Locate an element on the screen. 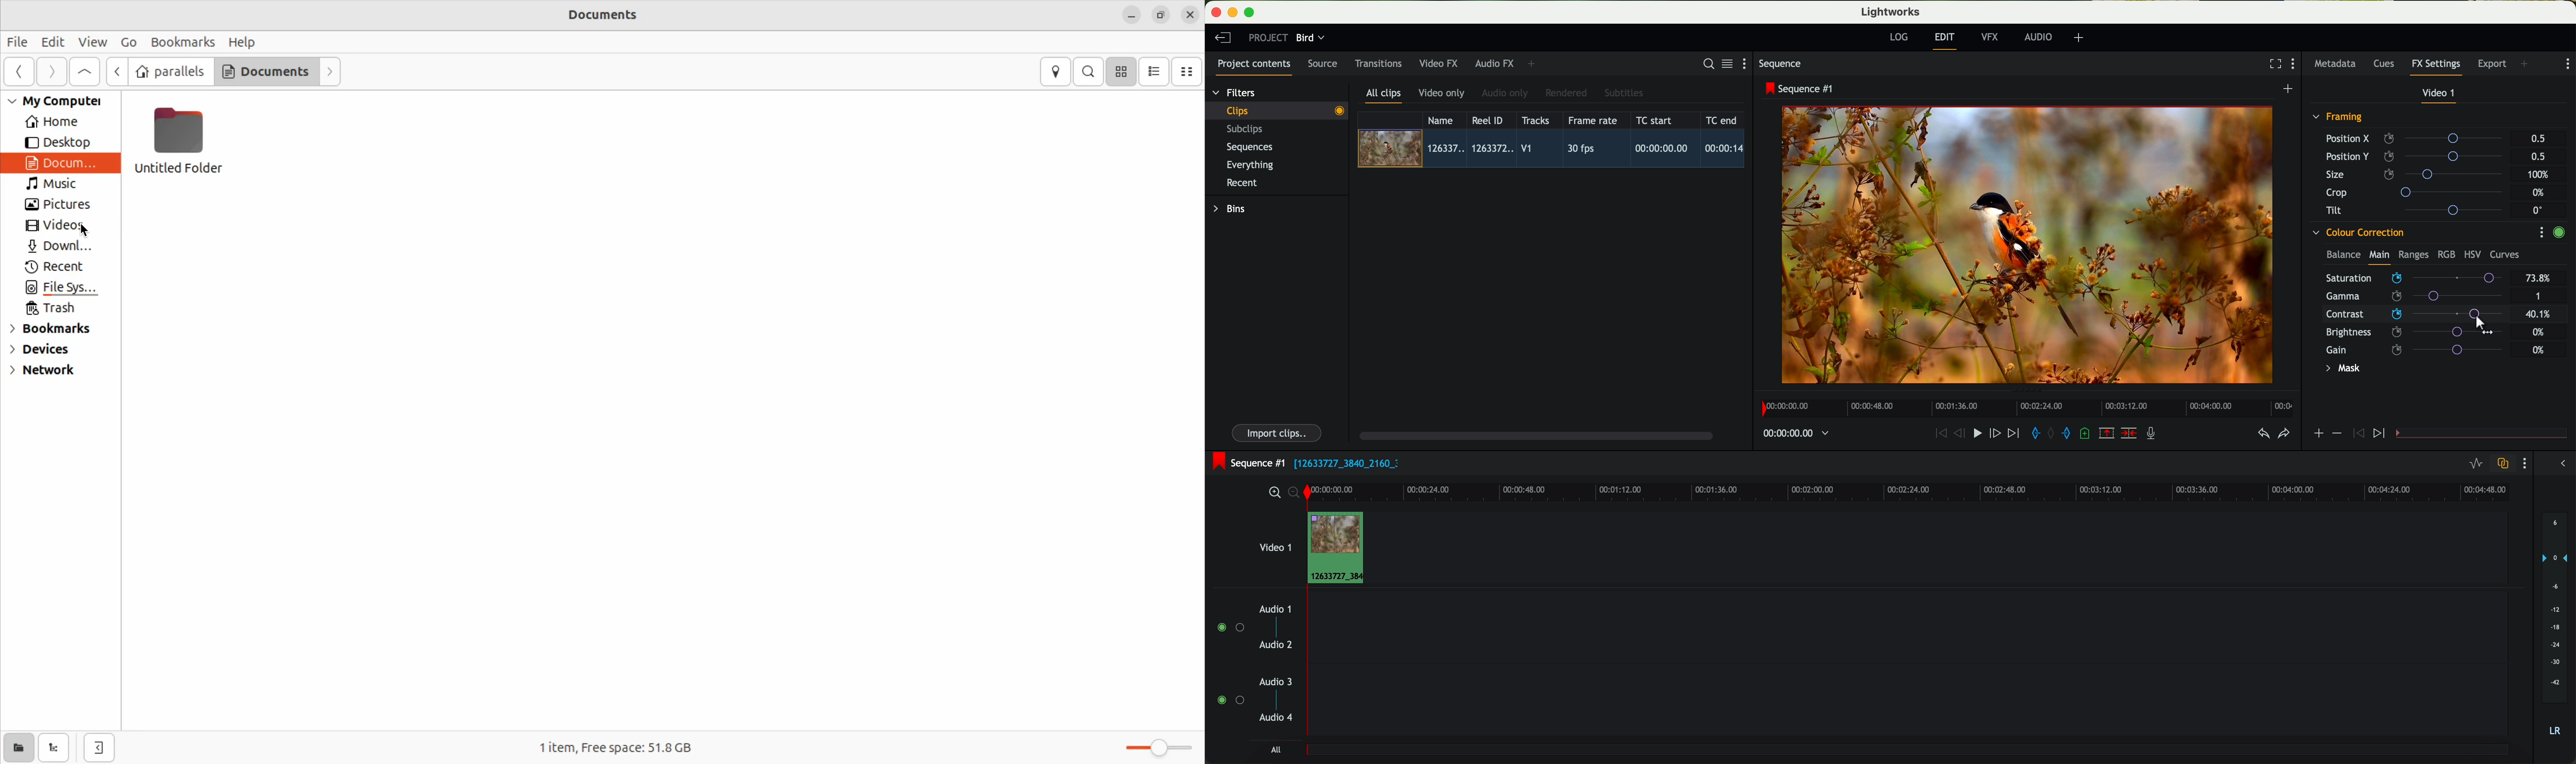 Image resolution: width=2576 pixels, height=784 pixels. black is located at coordinates (1342, 462).